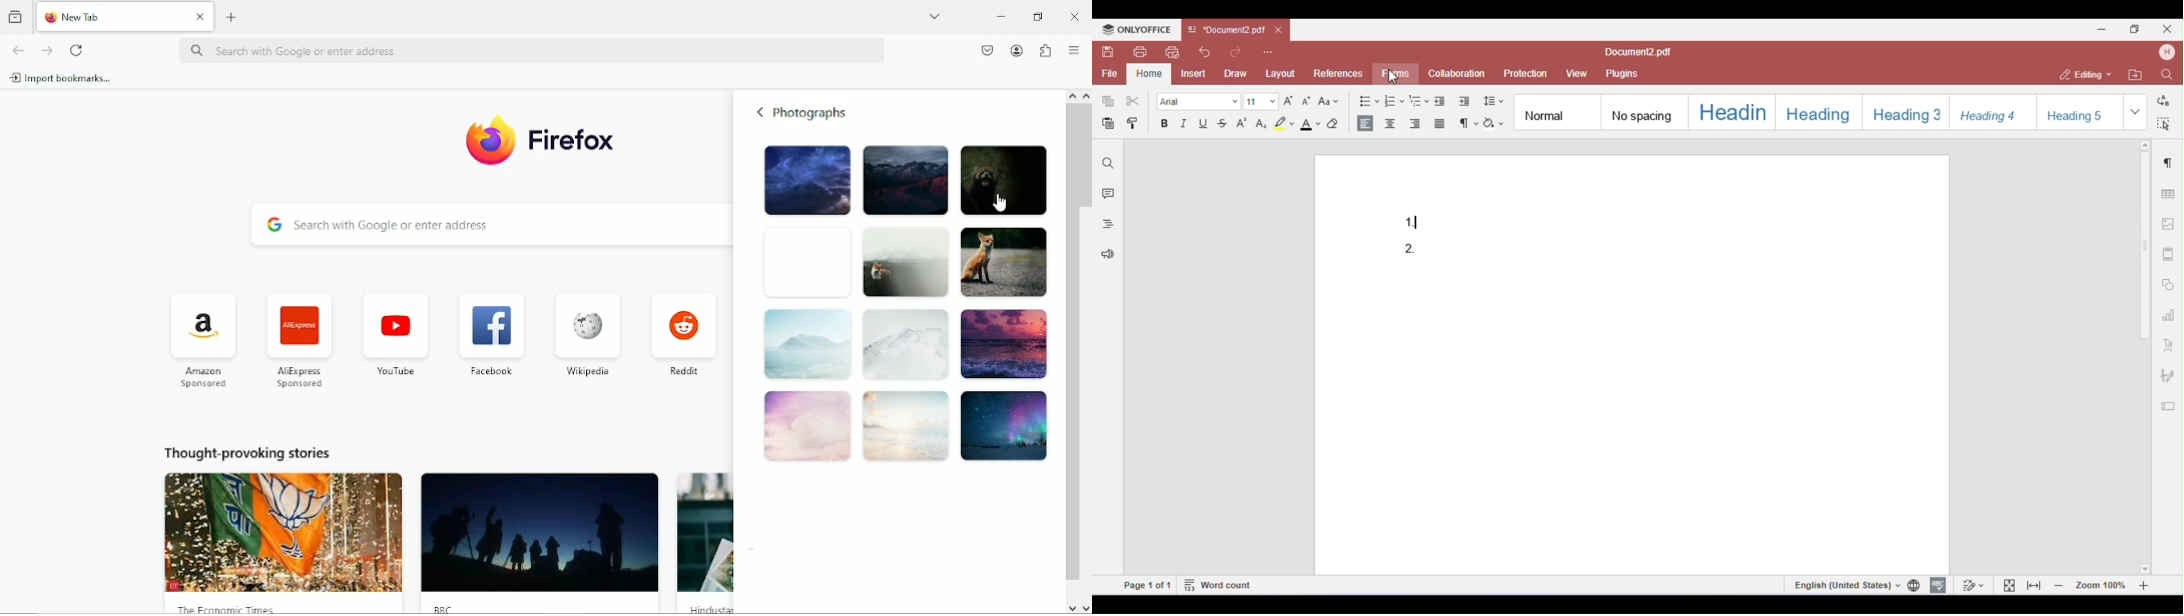 Image resolution: width=2184 pixels, height=616 pixels. I want to click on Photograph, so click(806, 347).